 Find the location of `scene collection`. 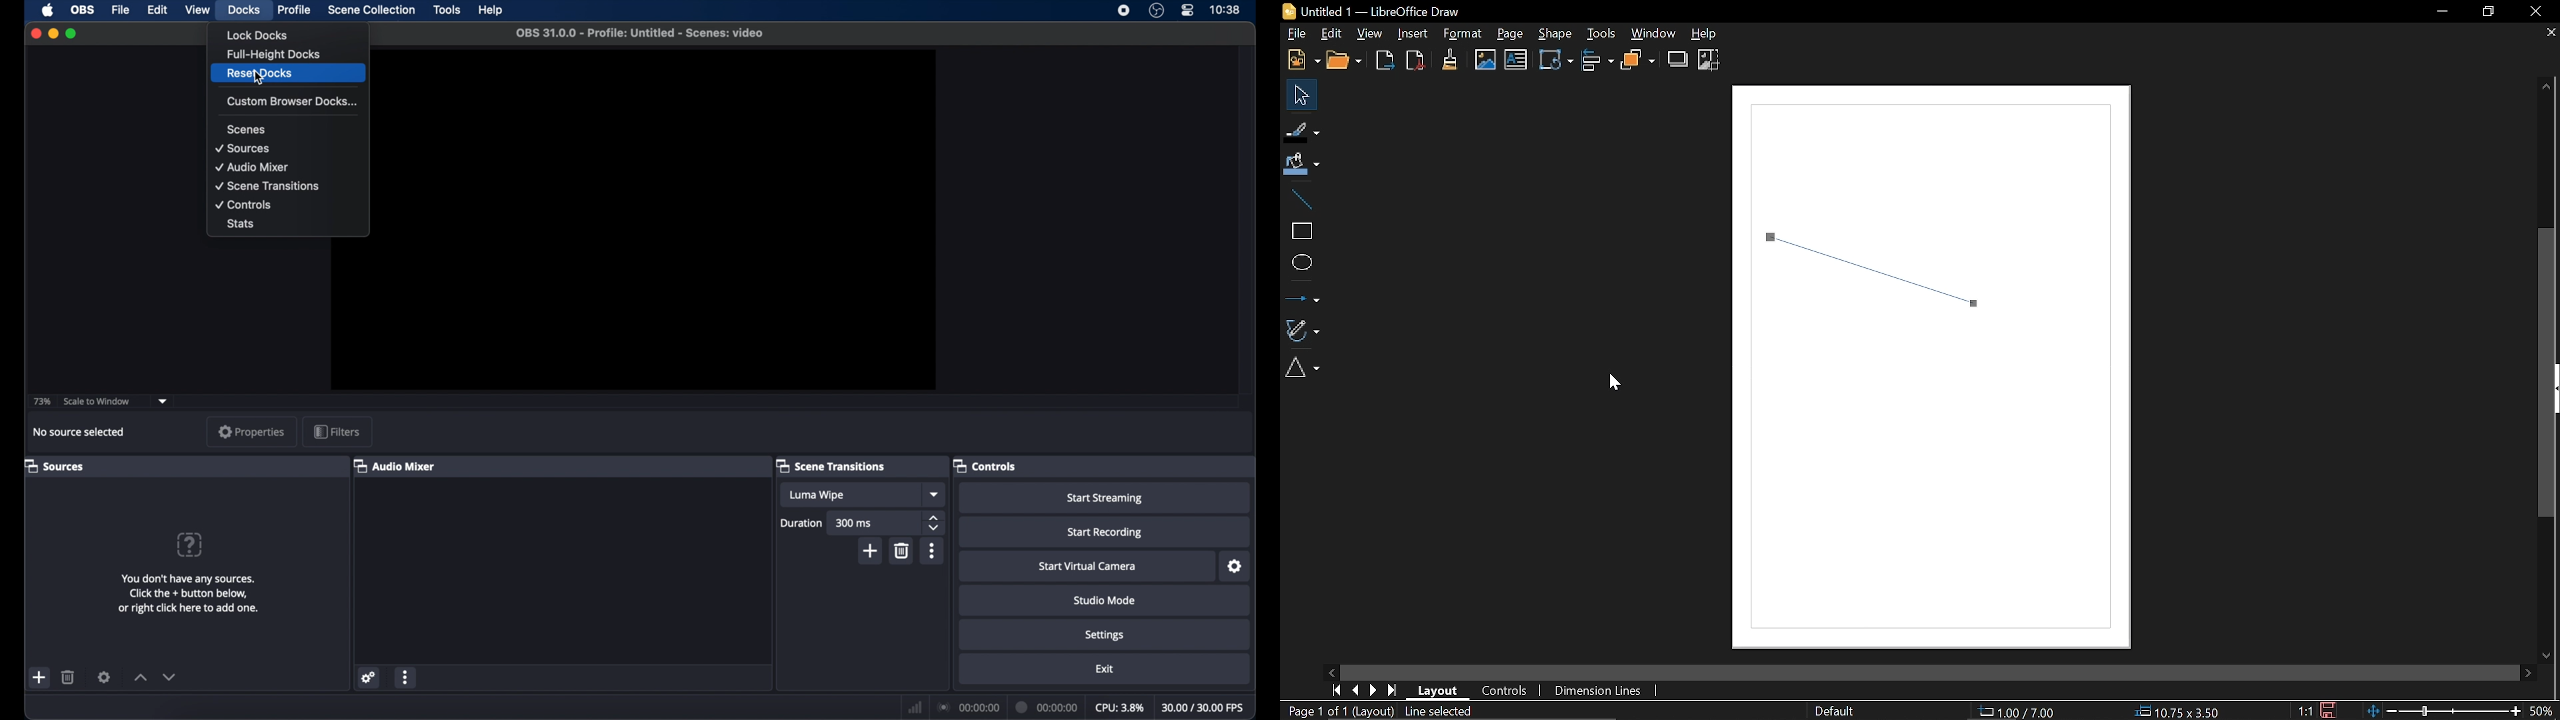

scene collection is located at coordinates (373, 10).